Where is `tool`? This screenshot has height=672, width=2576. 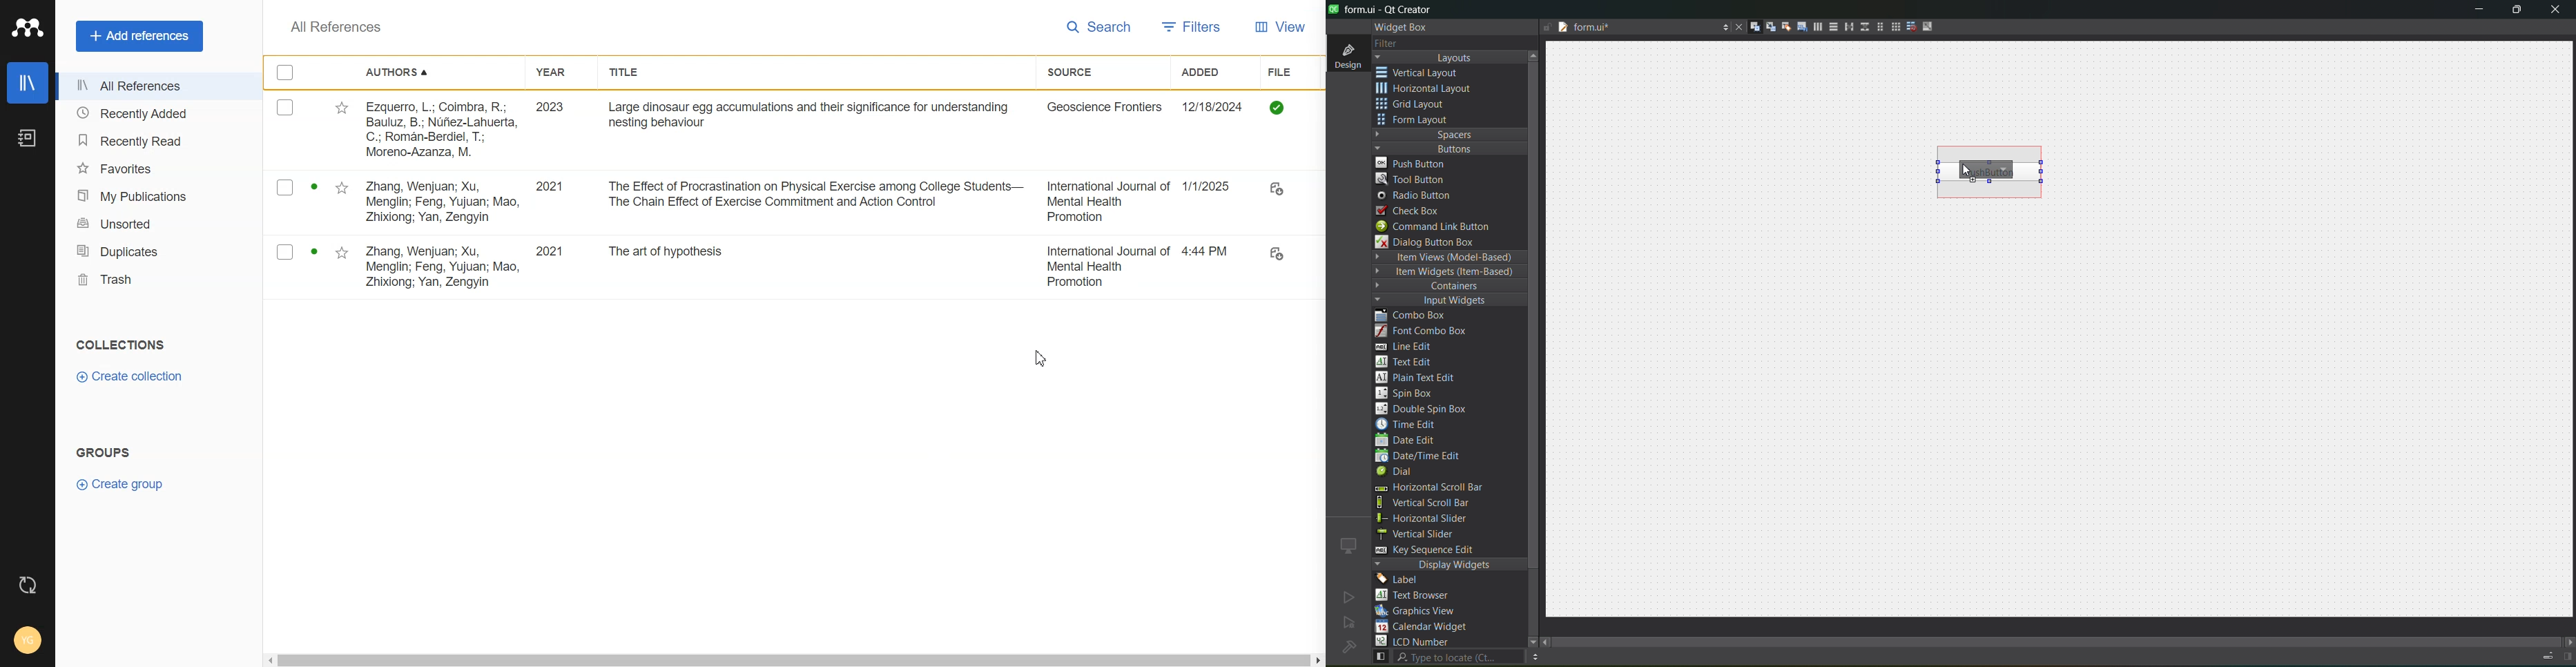
tool is located at coordinates (1413, 178).